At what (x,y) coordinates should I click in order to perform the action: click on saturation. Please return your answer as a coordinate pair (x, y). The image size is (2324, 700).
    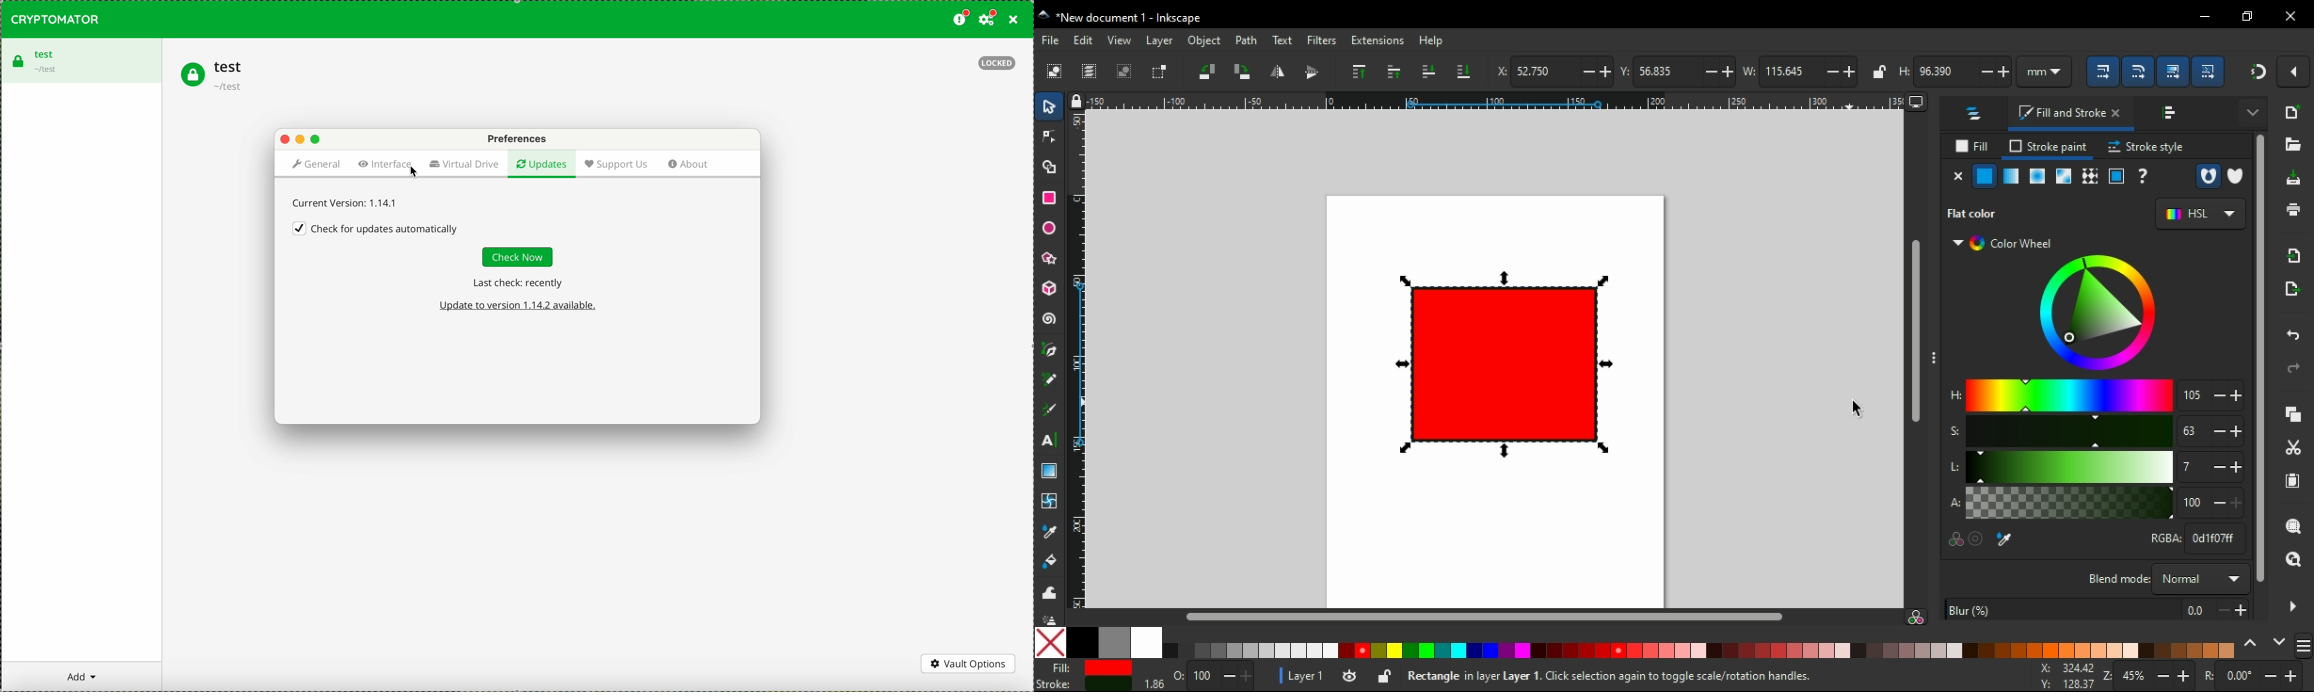
    Looking at the image, I should click on (2070, 432).